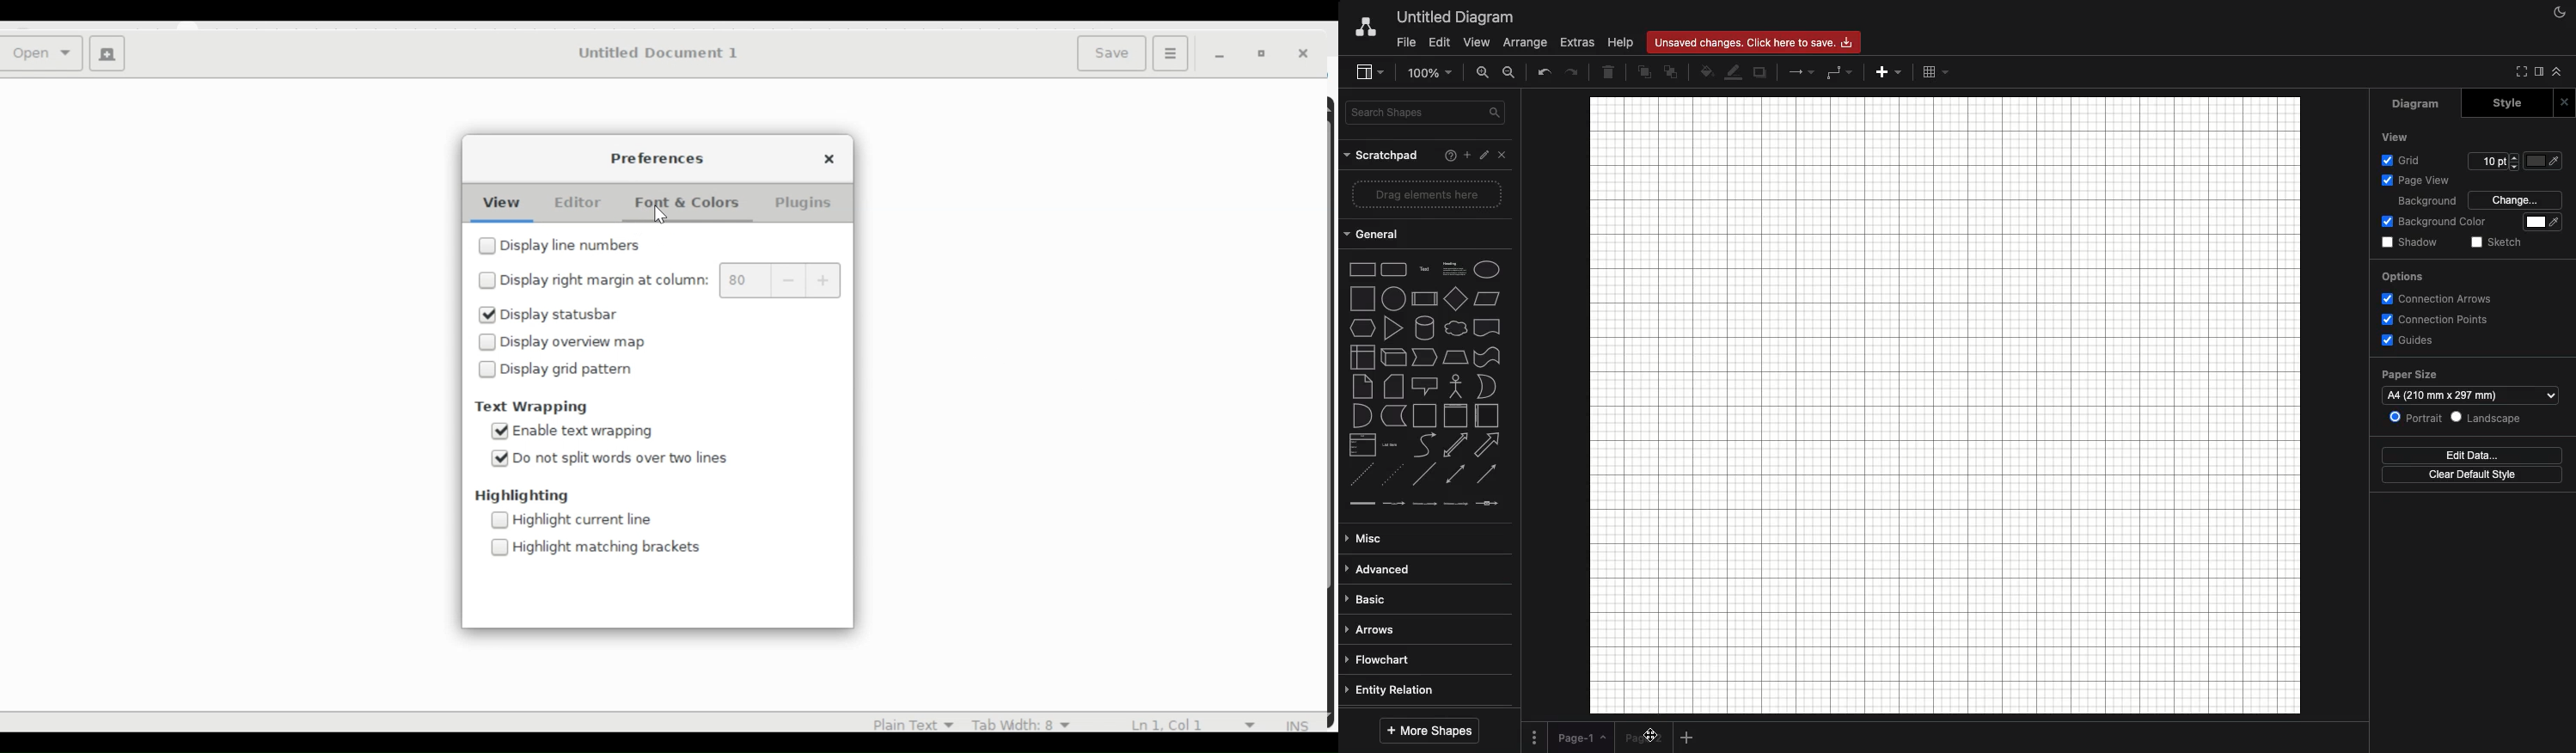 This screenshot has height=756, width=2576. I want to click on Full screen, so click(2518, 73).